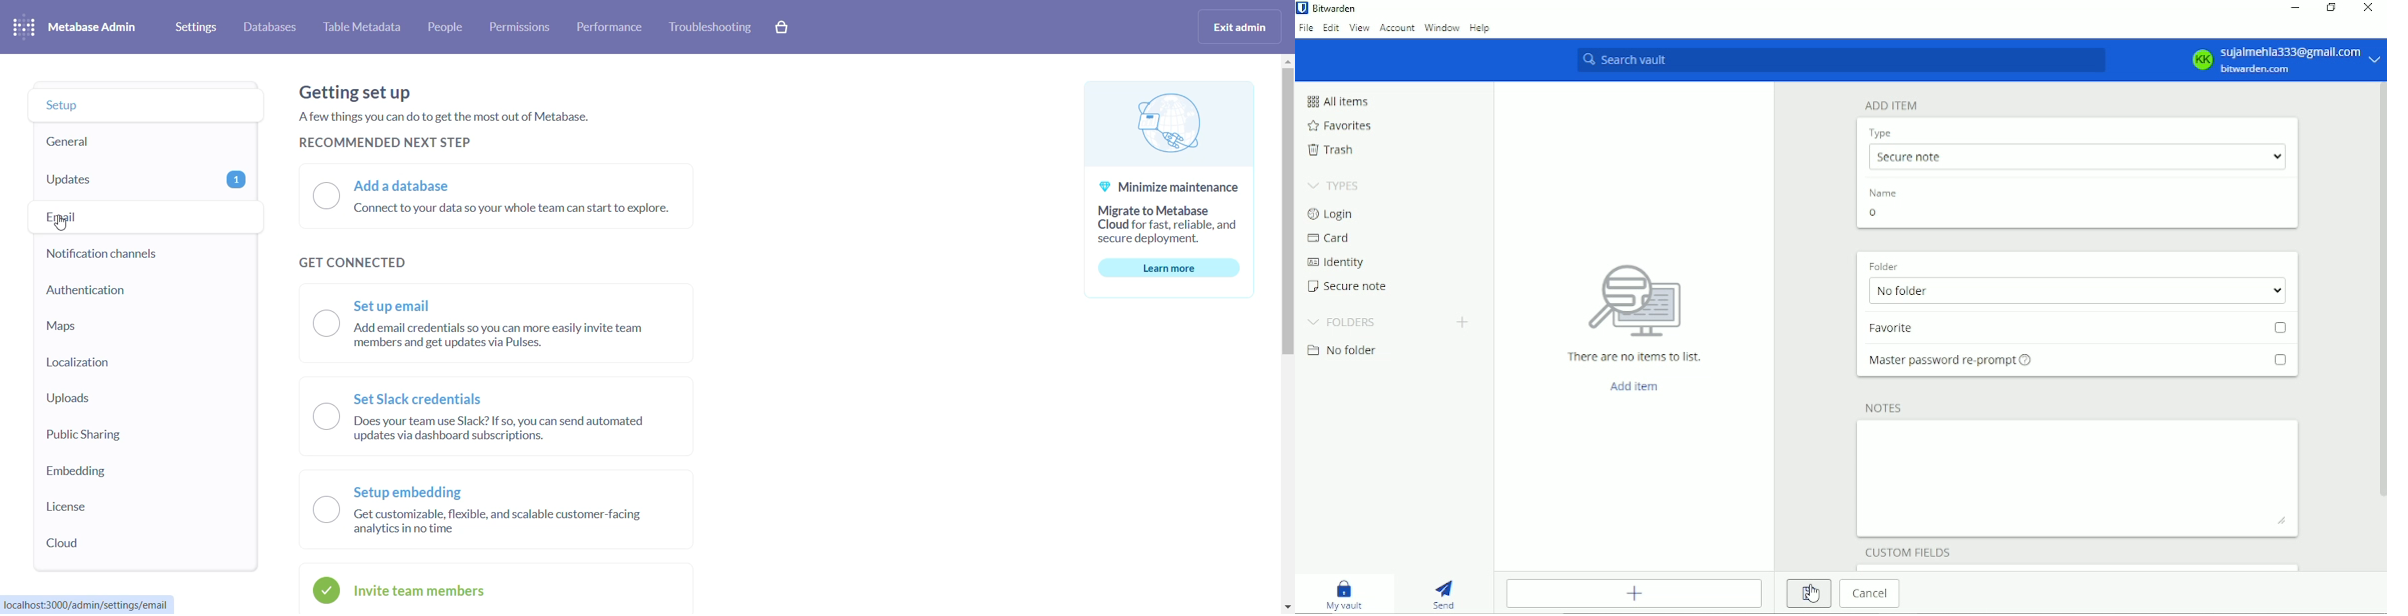 This screenshot has height=616, width=2408. What do you see at coordinates (273, 28) in the screenshot?
I see `databases` at bounding box center [273, 28].